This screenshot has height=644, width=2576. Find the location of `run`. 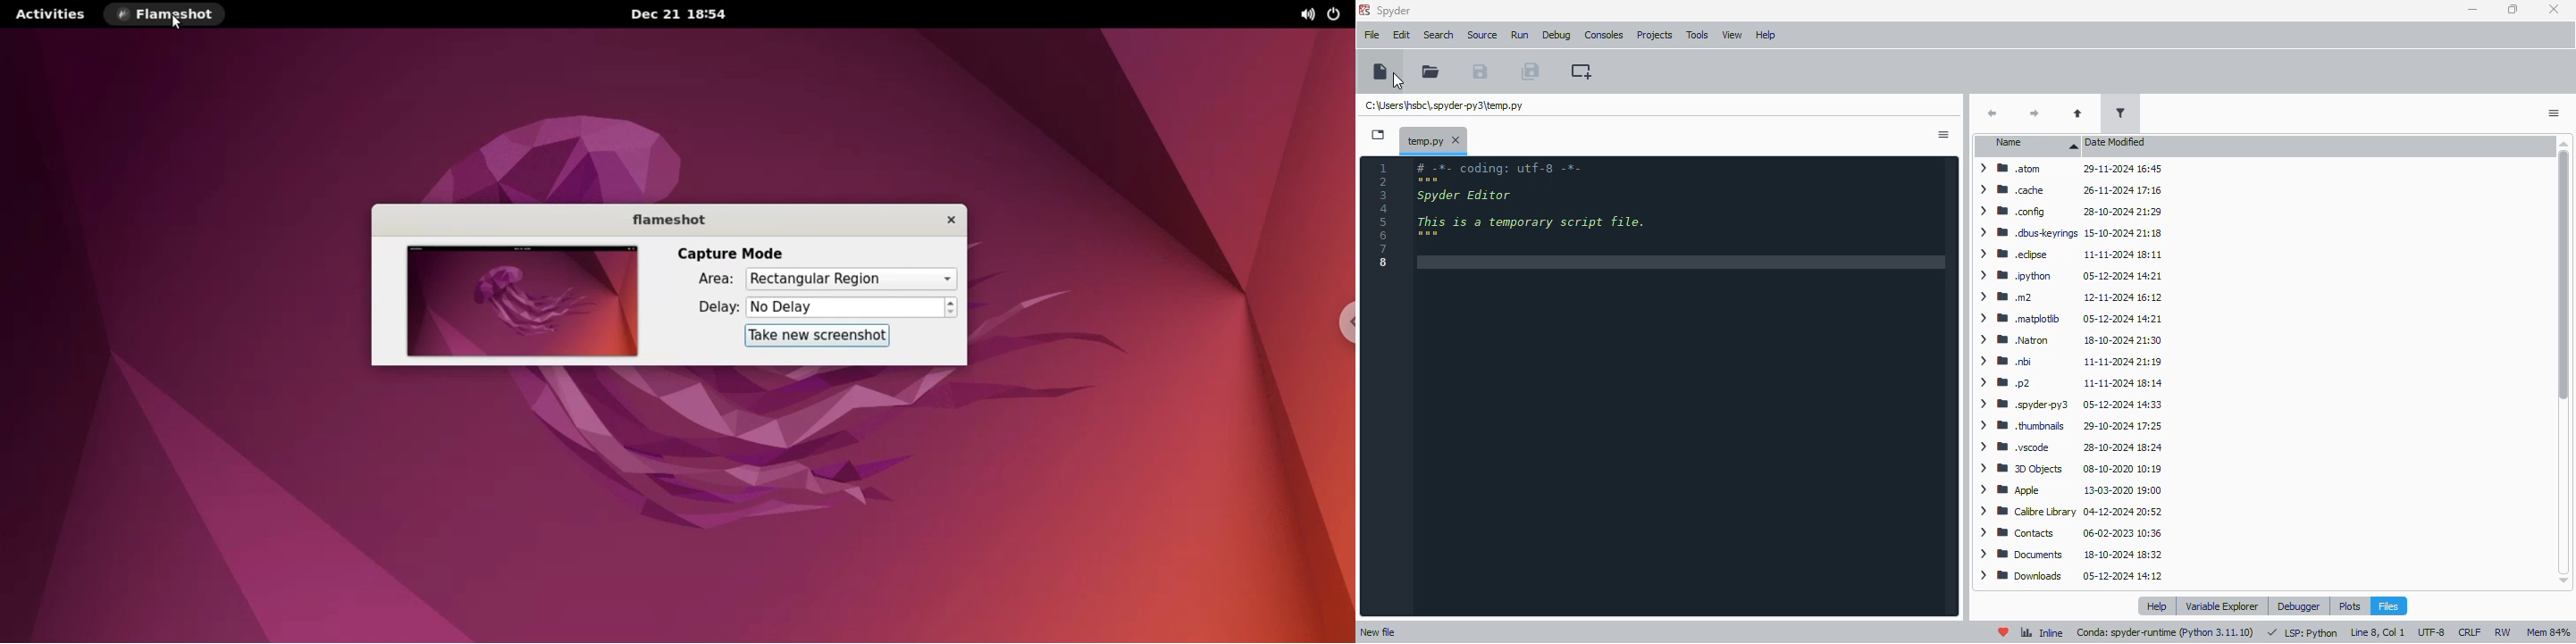

run is located at coordinates (1520, 36).